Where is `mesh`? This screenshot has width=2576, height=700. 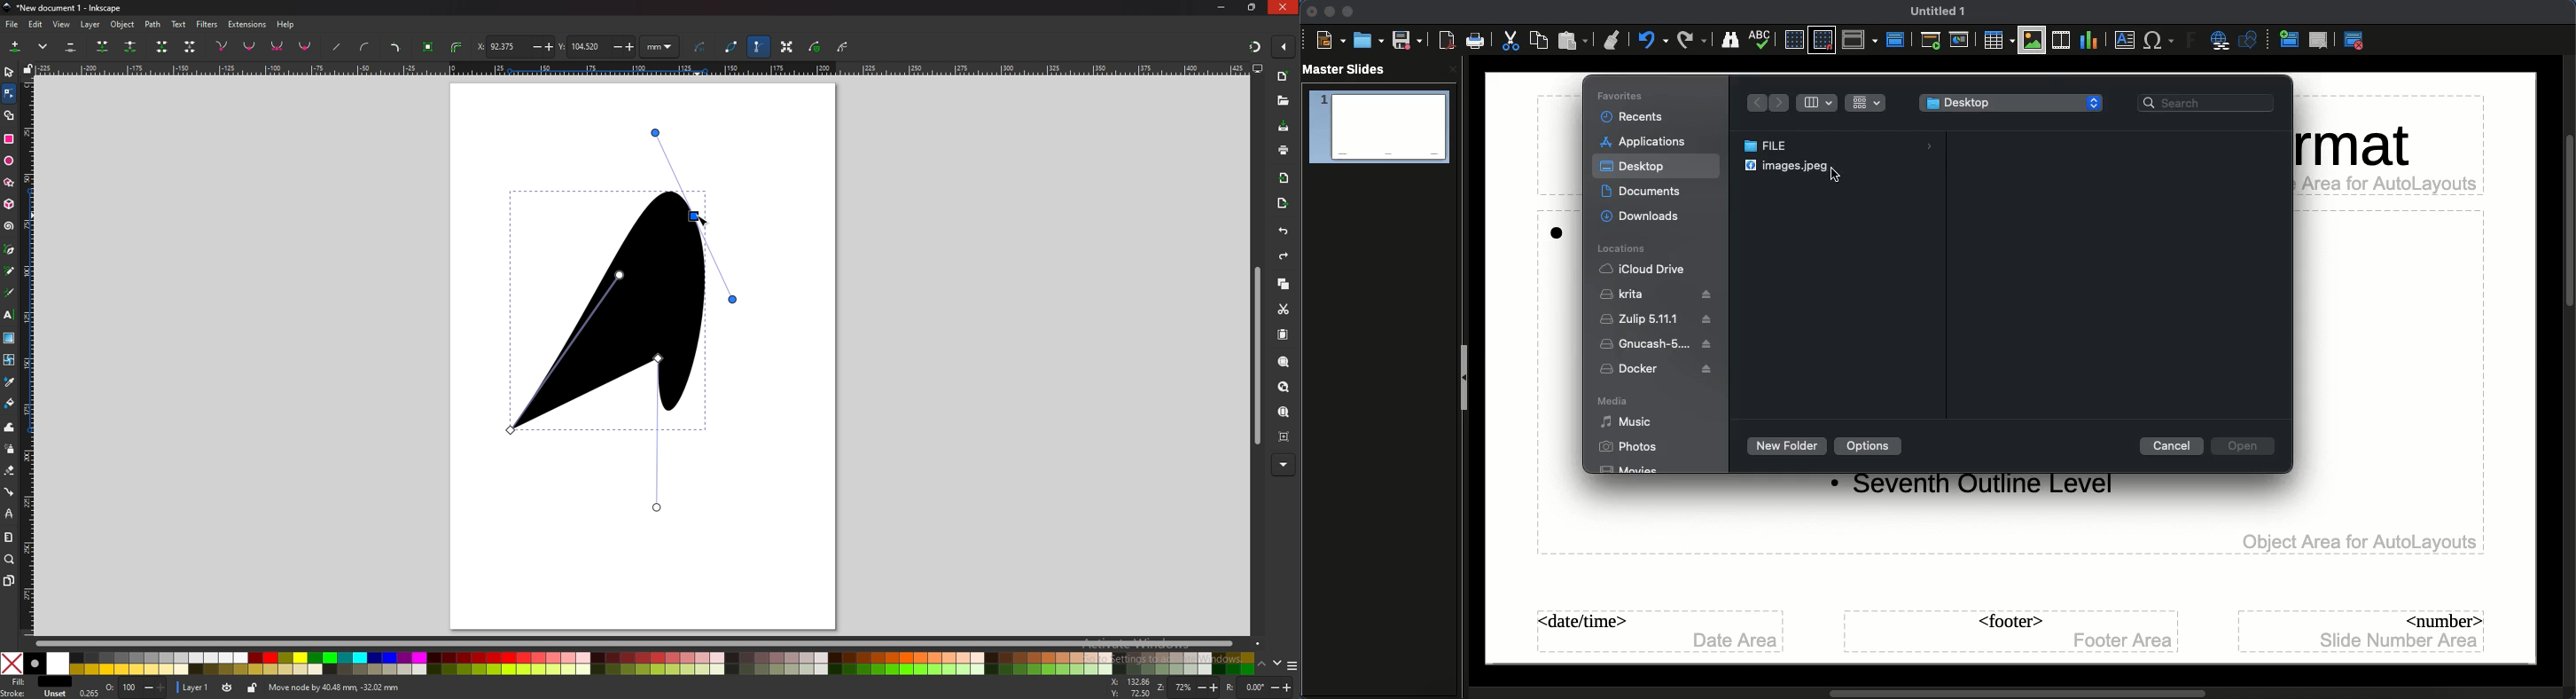
mesh is located at coordinates (9, 359).